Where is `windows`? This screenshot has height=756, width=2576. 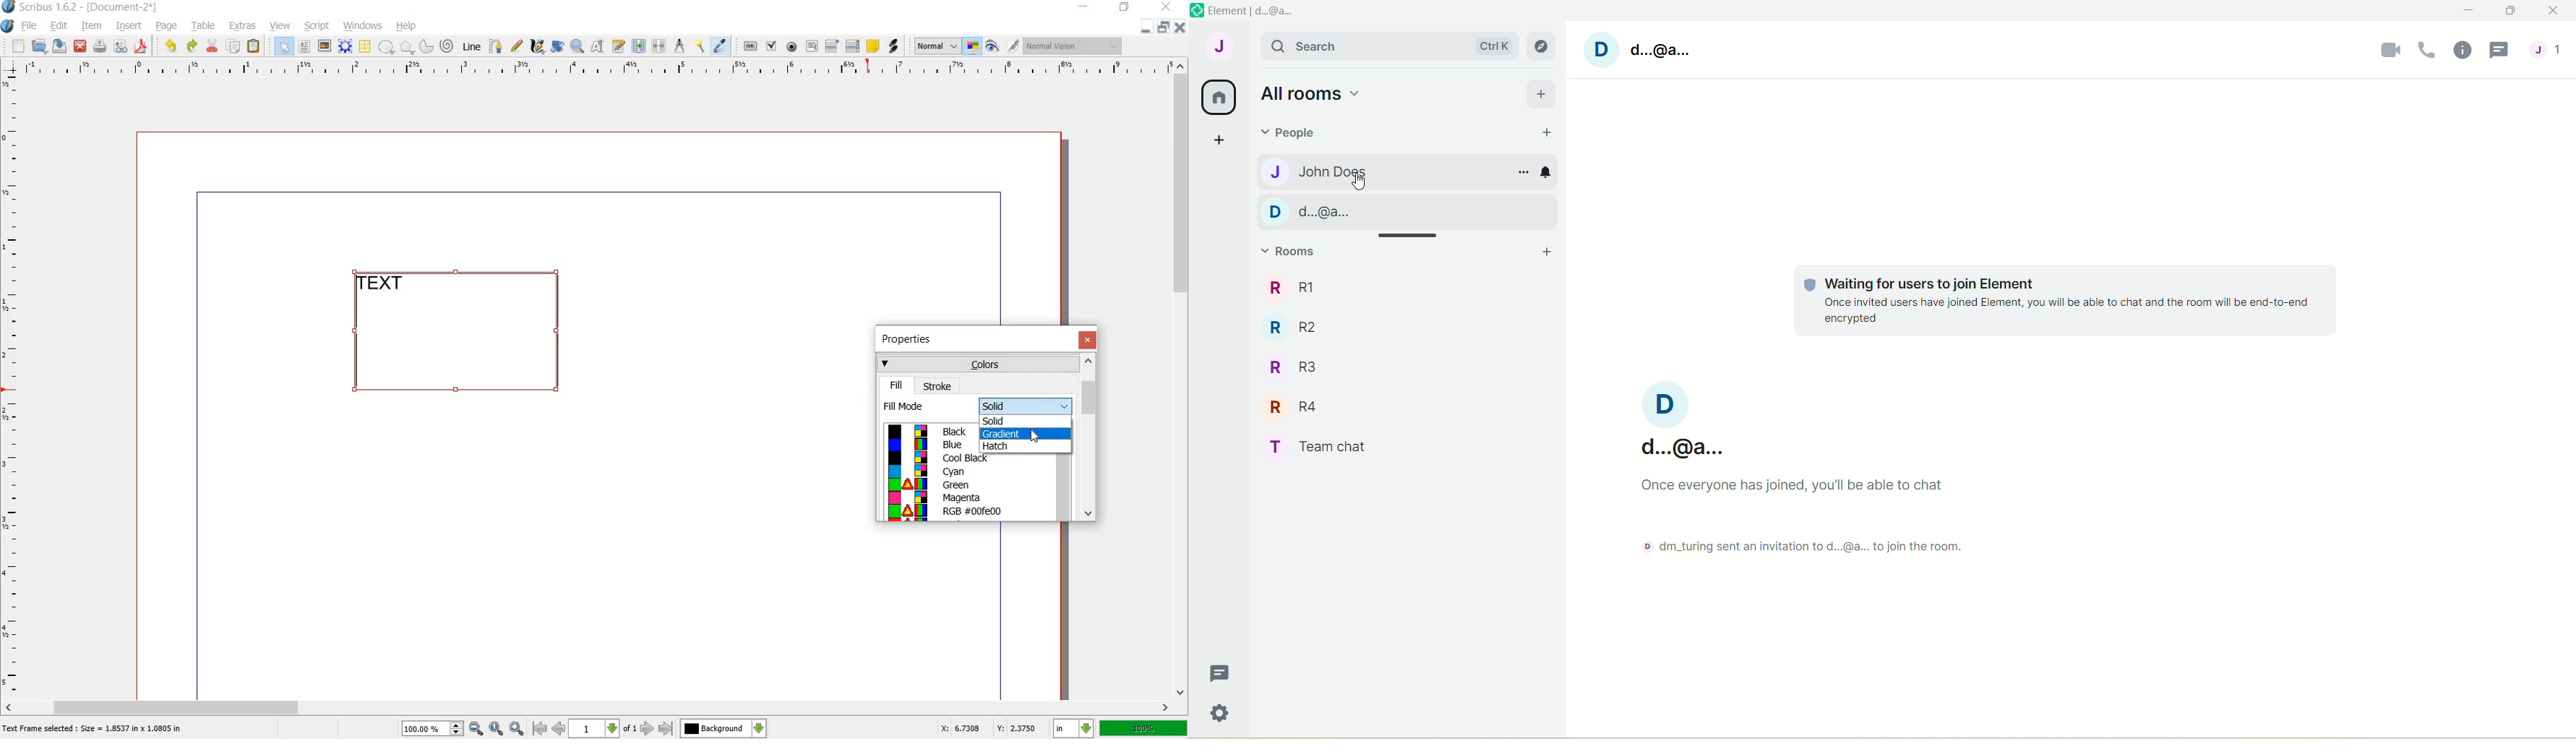 windows is located at coordinates (362, 26).